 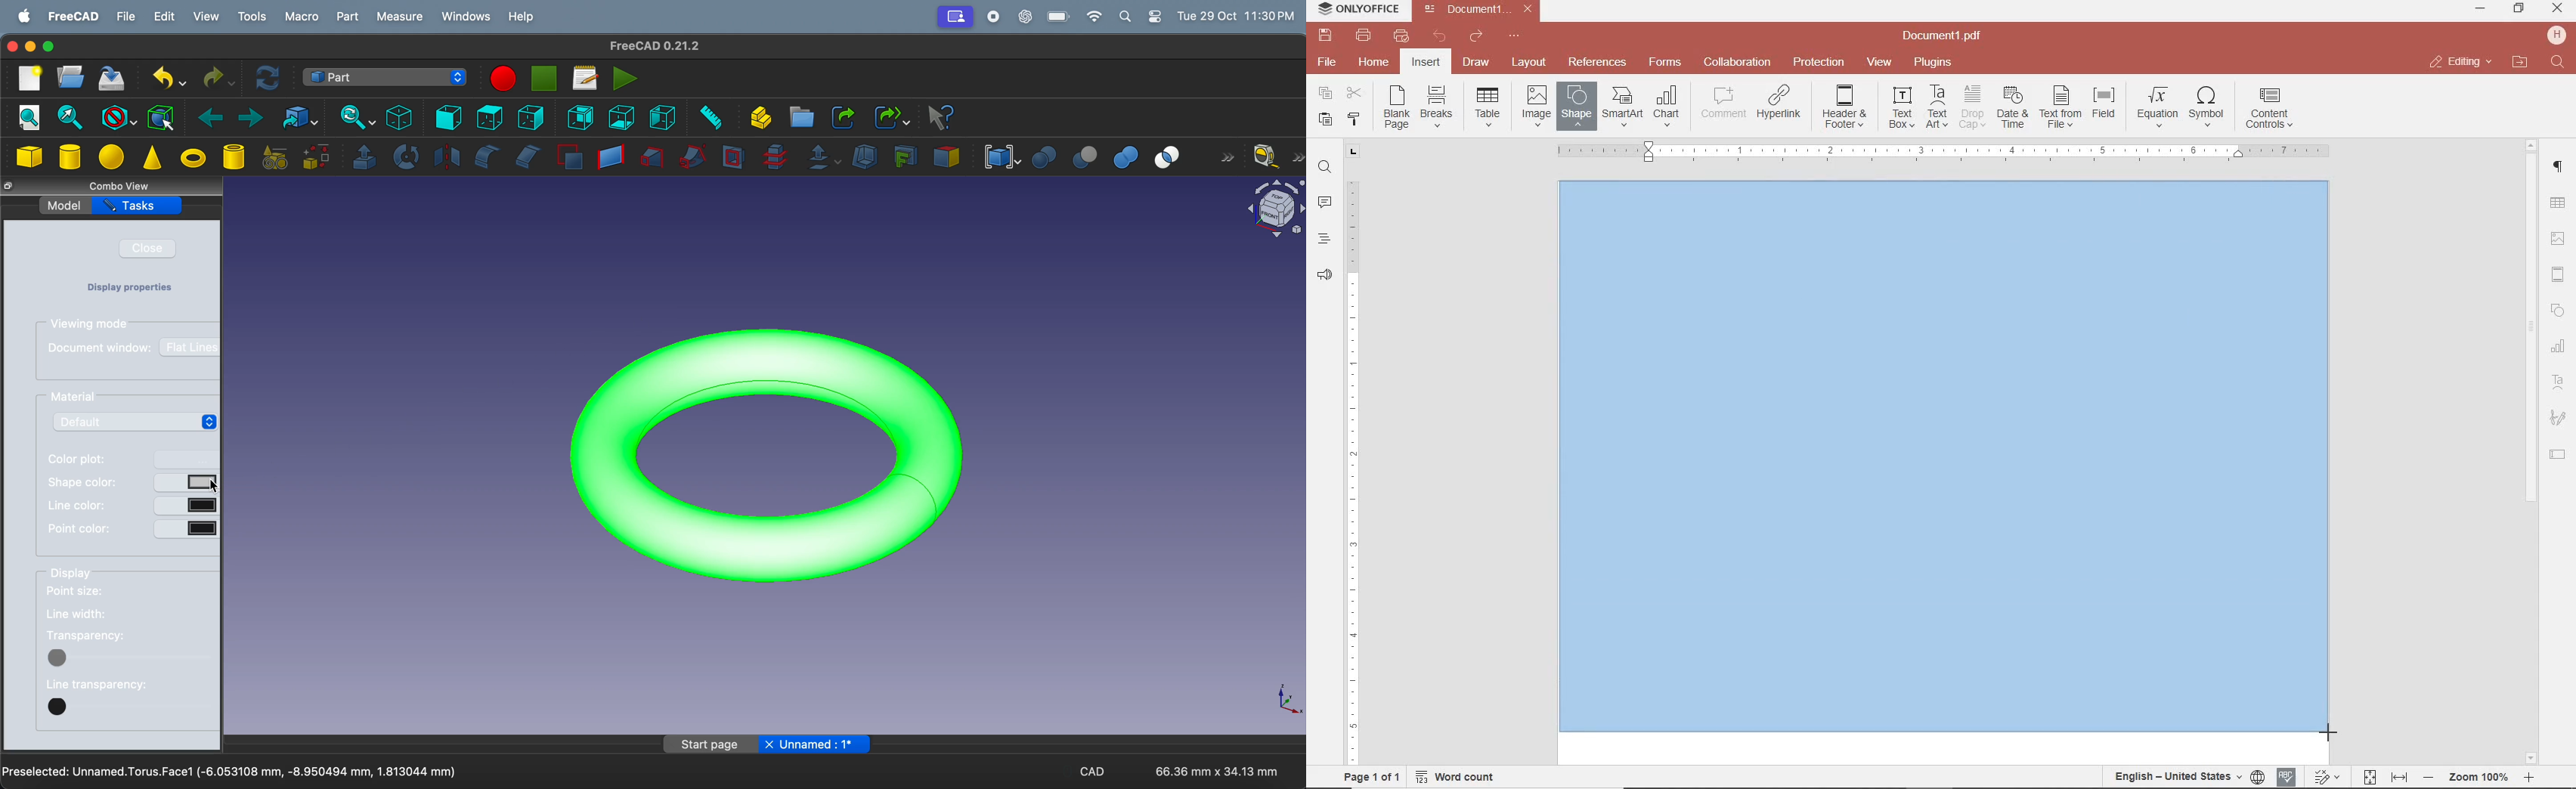 What do you see at coordinates (1044, 155) in the screenshot?
I see `boolean` at bounding box center [1044, 155].